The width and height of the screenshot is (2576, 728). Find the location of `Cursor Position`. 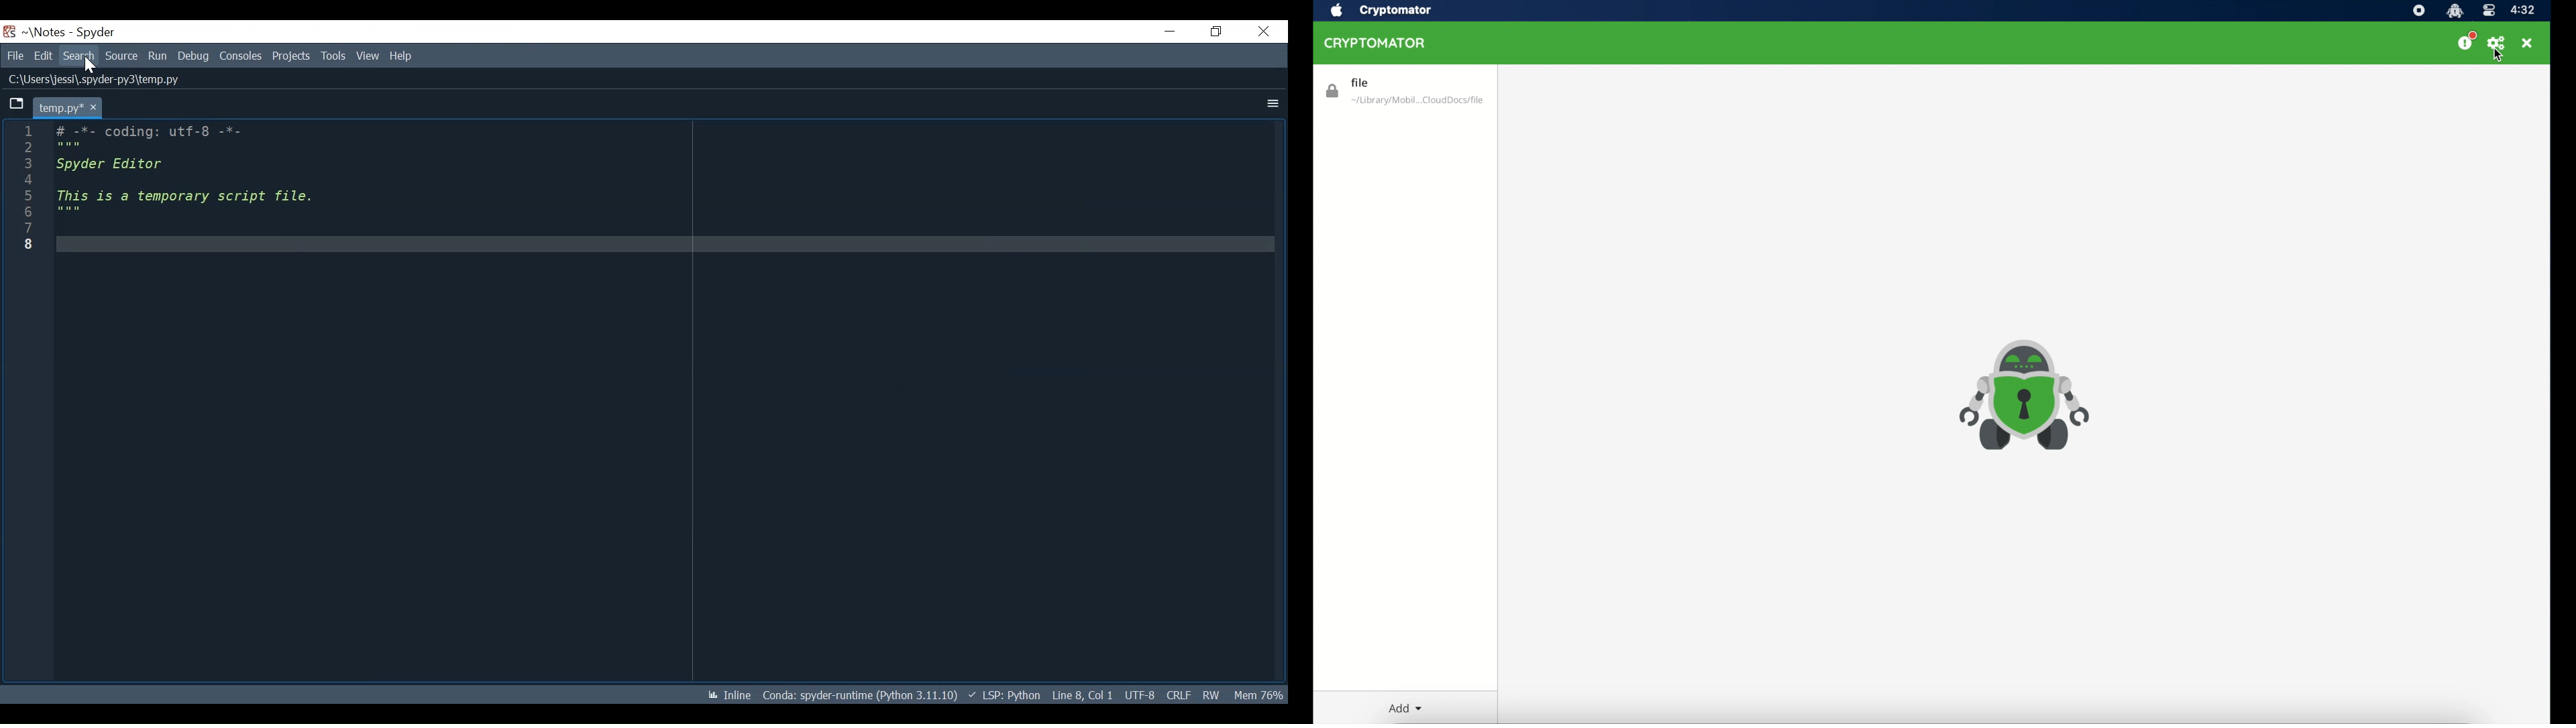

Cursor Position is located at coordinates (1085, 694).